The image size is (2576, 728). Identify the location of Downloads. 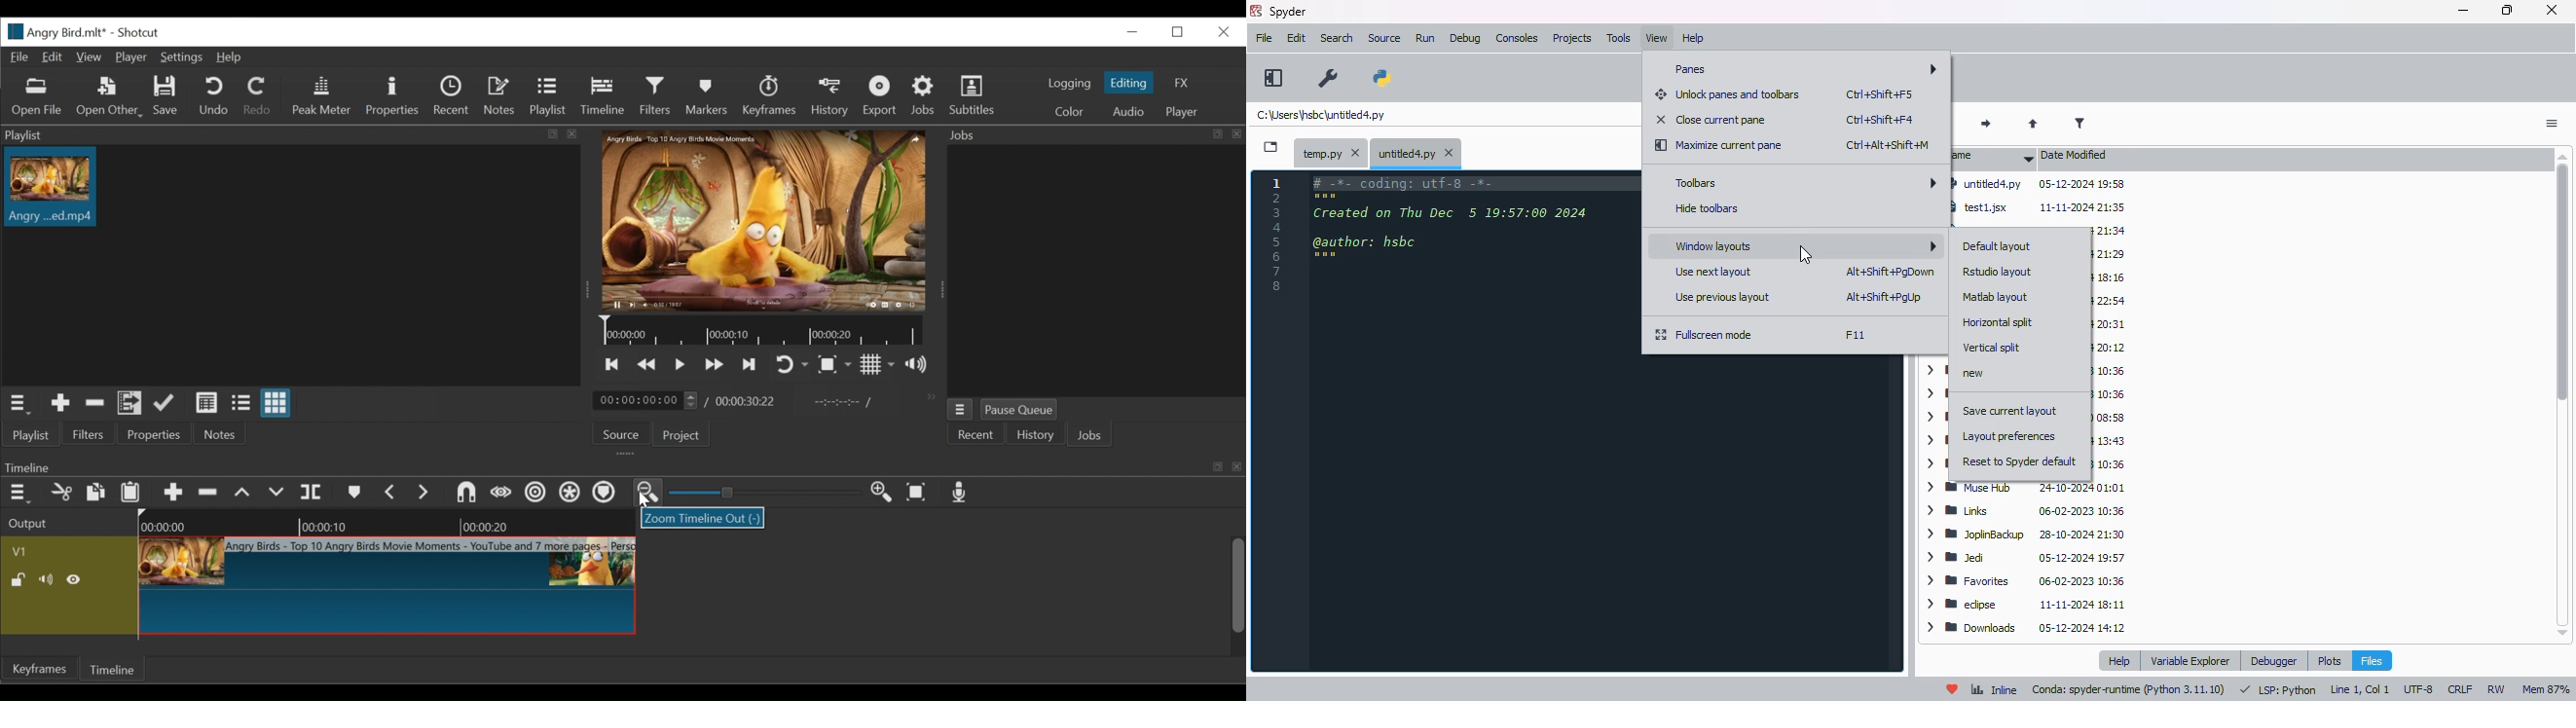
(2025, 627).